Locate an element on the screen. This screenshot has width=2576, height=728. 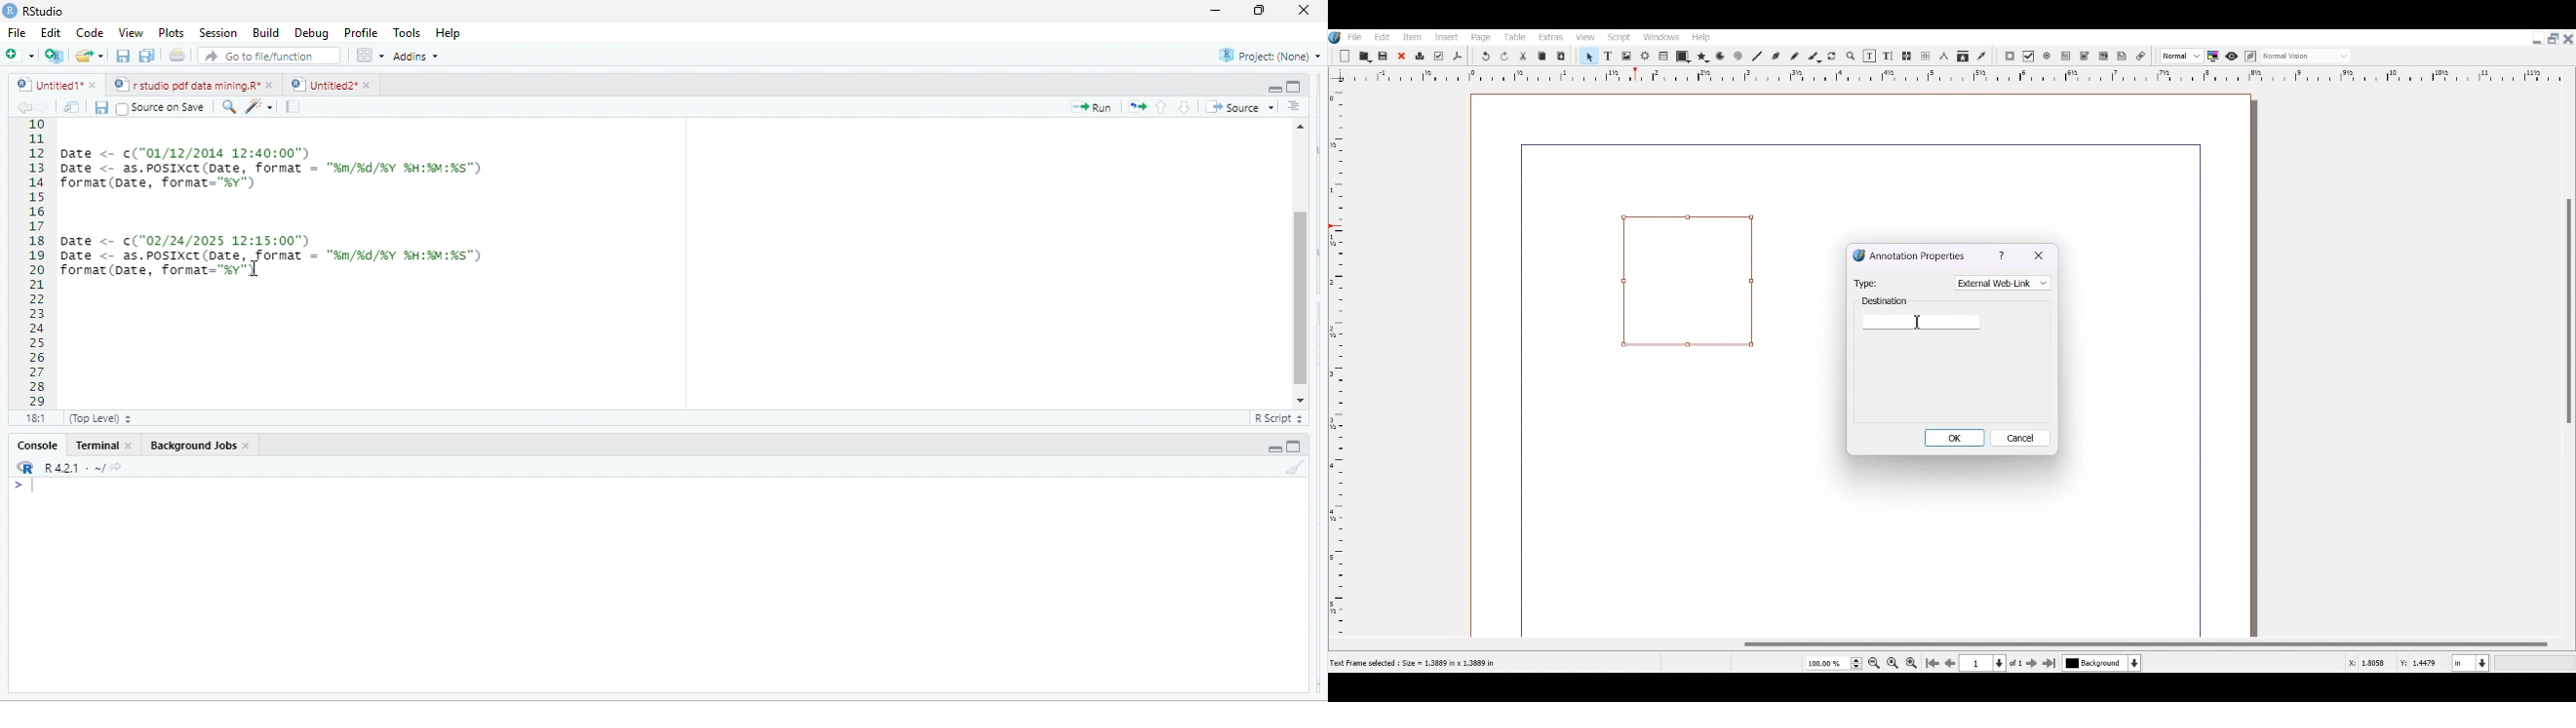
Eye dropper is located at coordinates (1981, 56).